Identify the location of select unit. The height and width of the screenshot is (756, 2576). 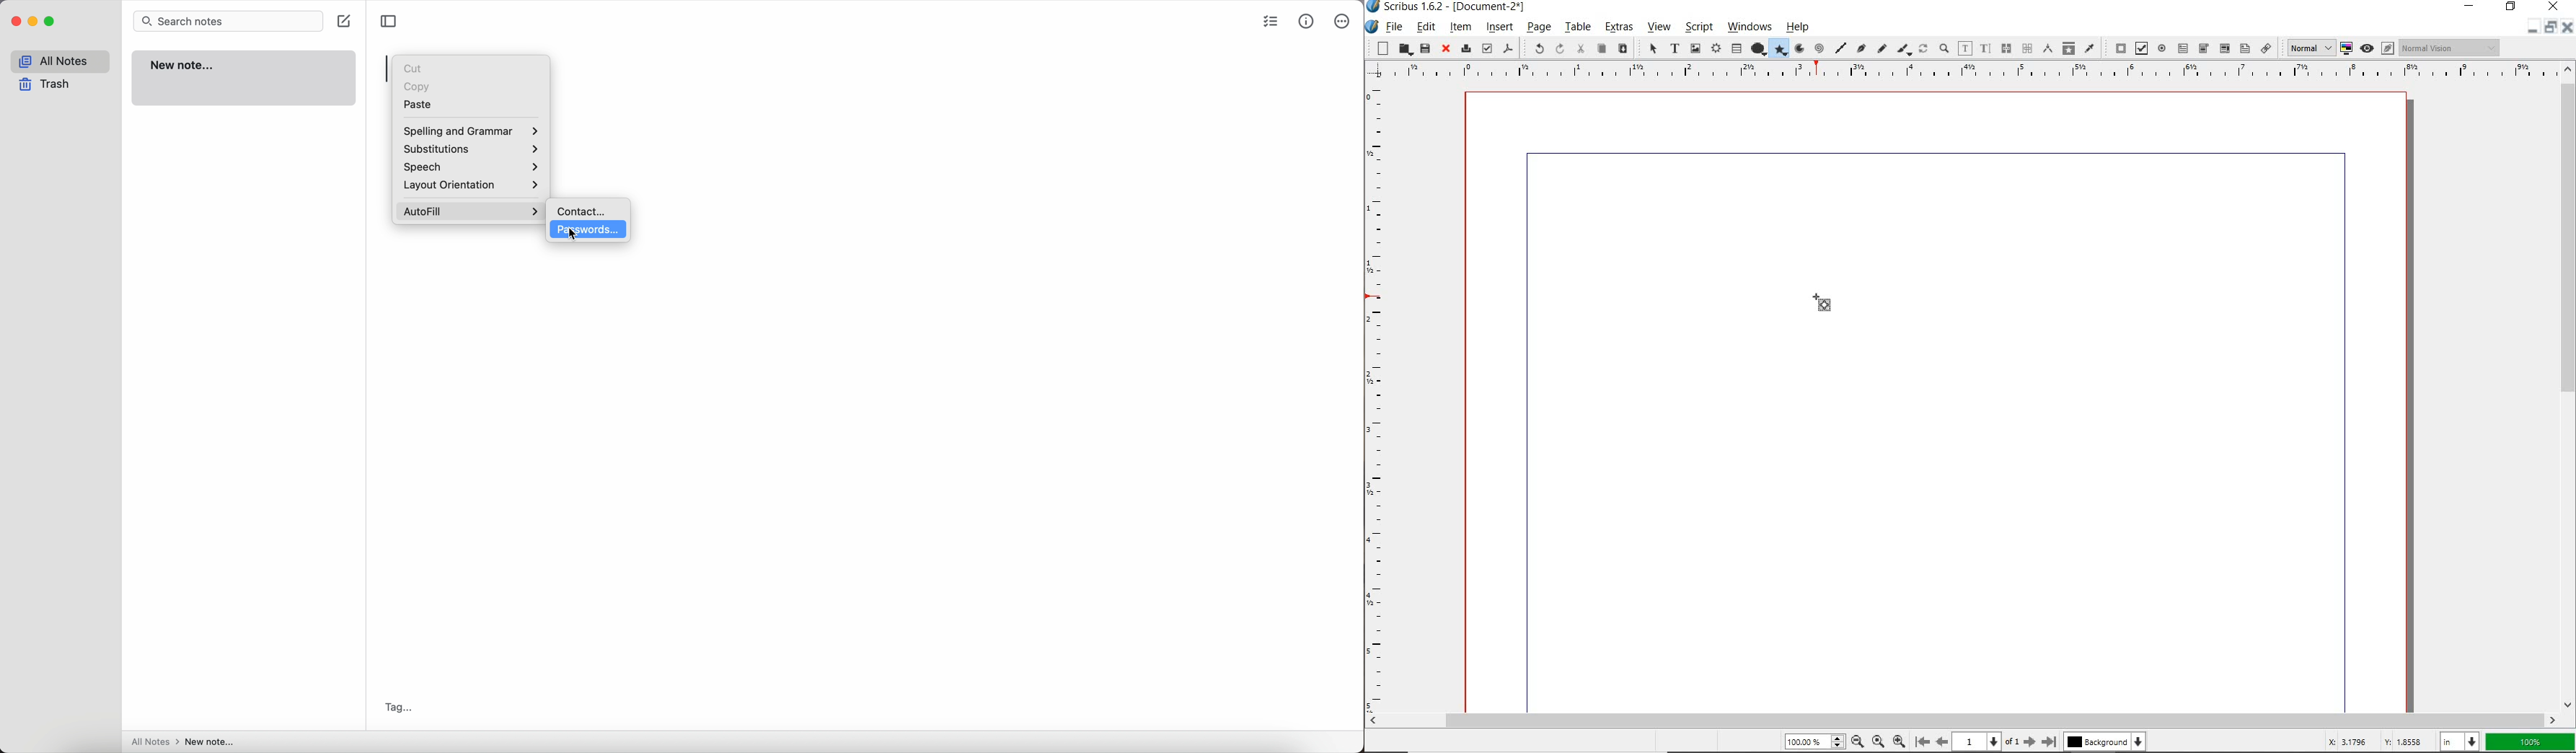
(2458, 741).